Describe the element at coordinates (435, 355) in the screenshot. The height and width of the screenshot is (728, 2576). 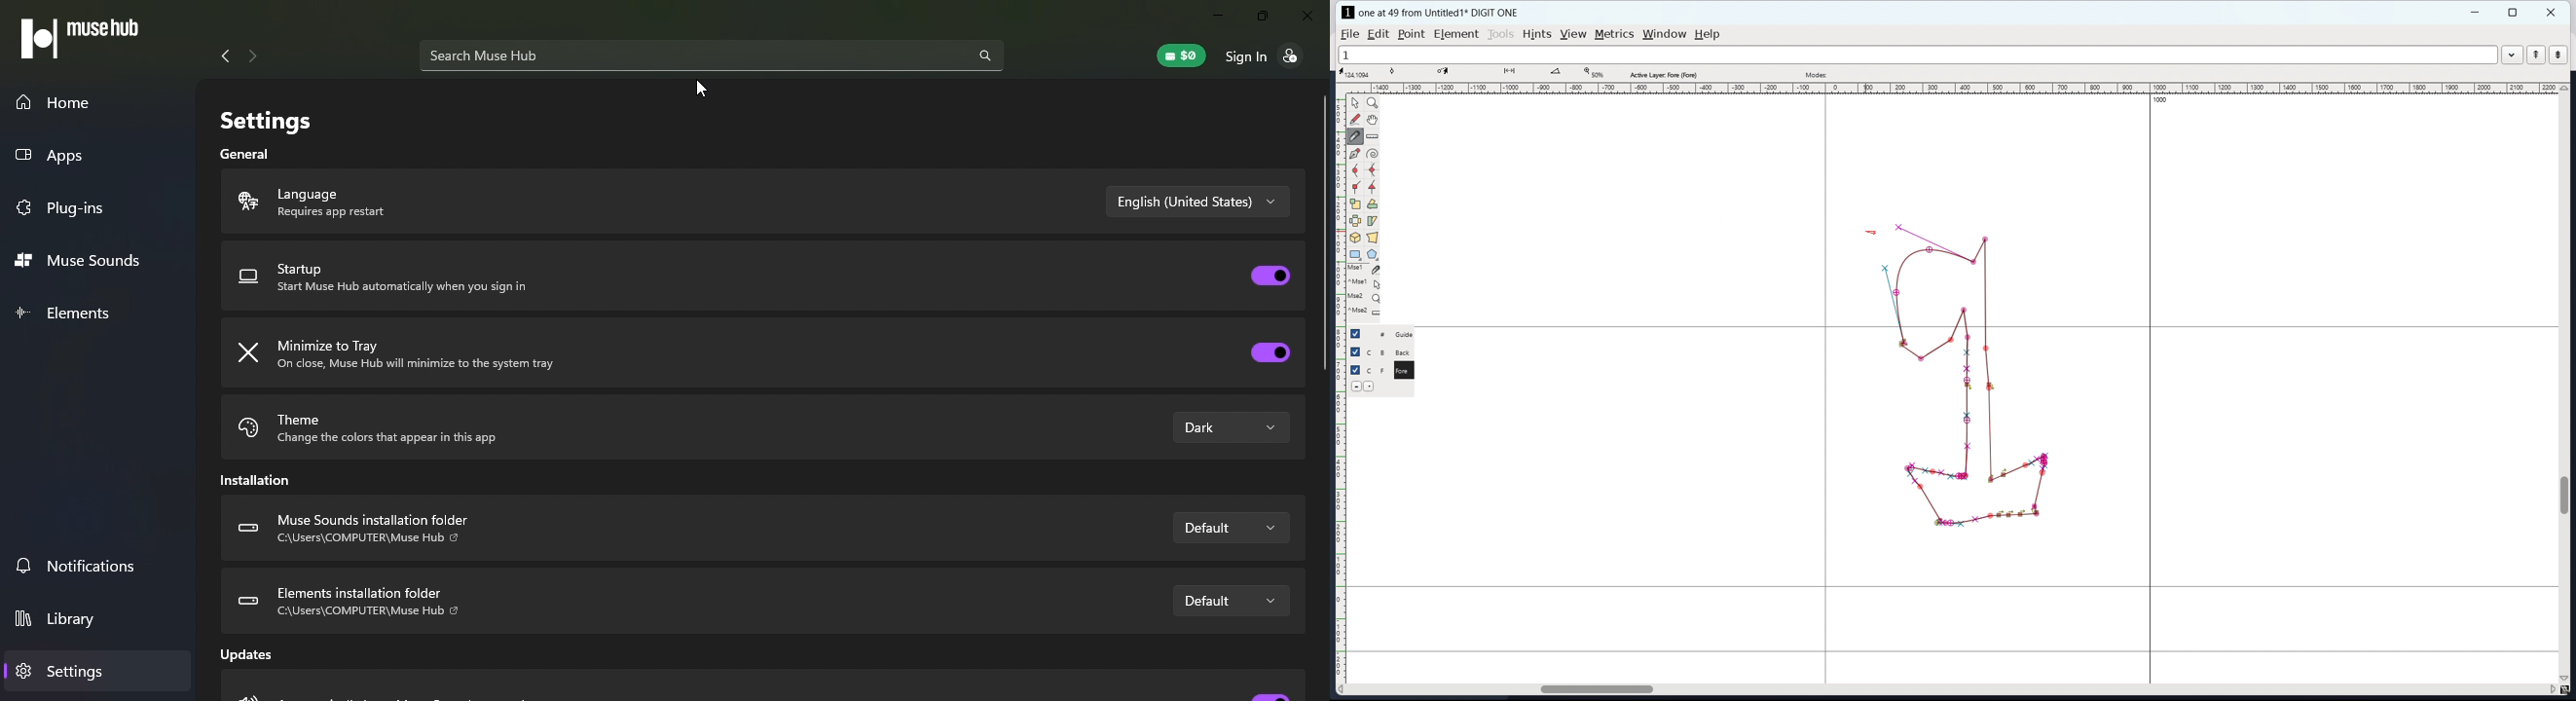
I see `Minimize to tray` at that location.